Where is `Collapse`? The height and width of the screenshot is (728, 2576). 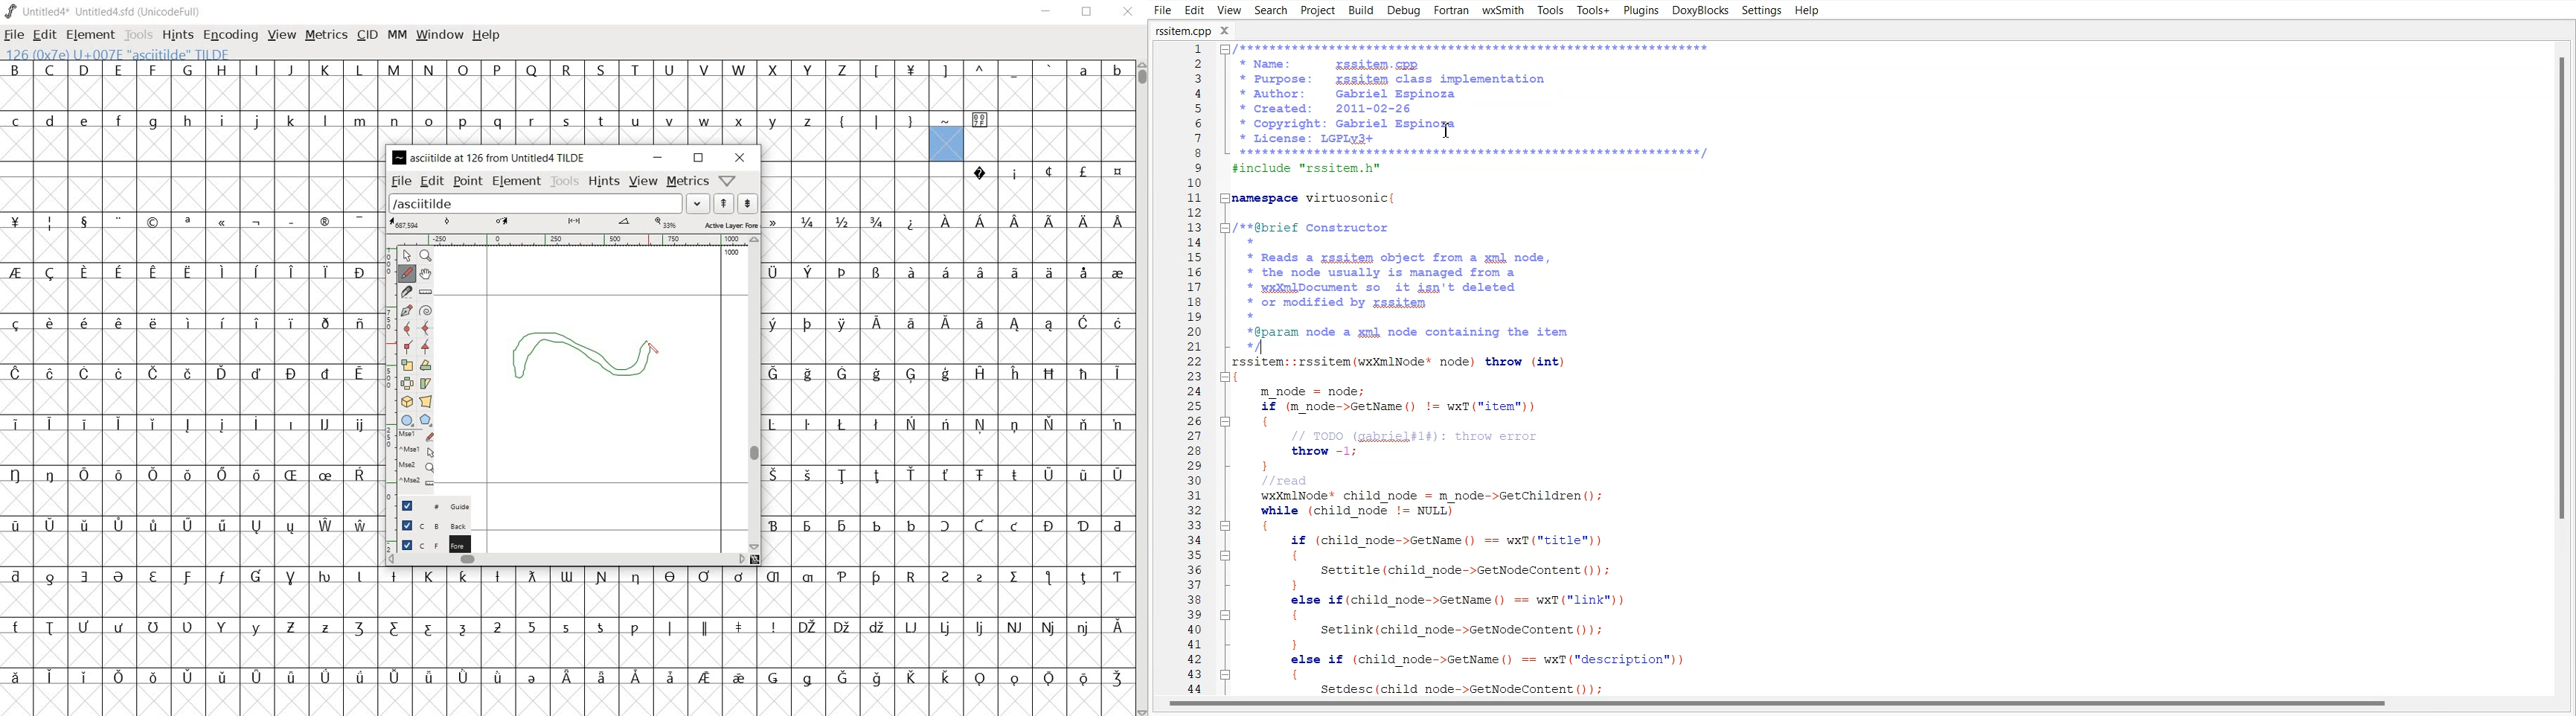
Collapse is located at coordinates (1225, 198).